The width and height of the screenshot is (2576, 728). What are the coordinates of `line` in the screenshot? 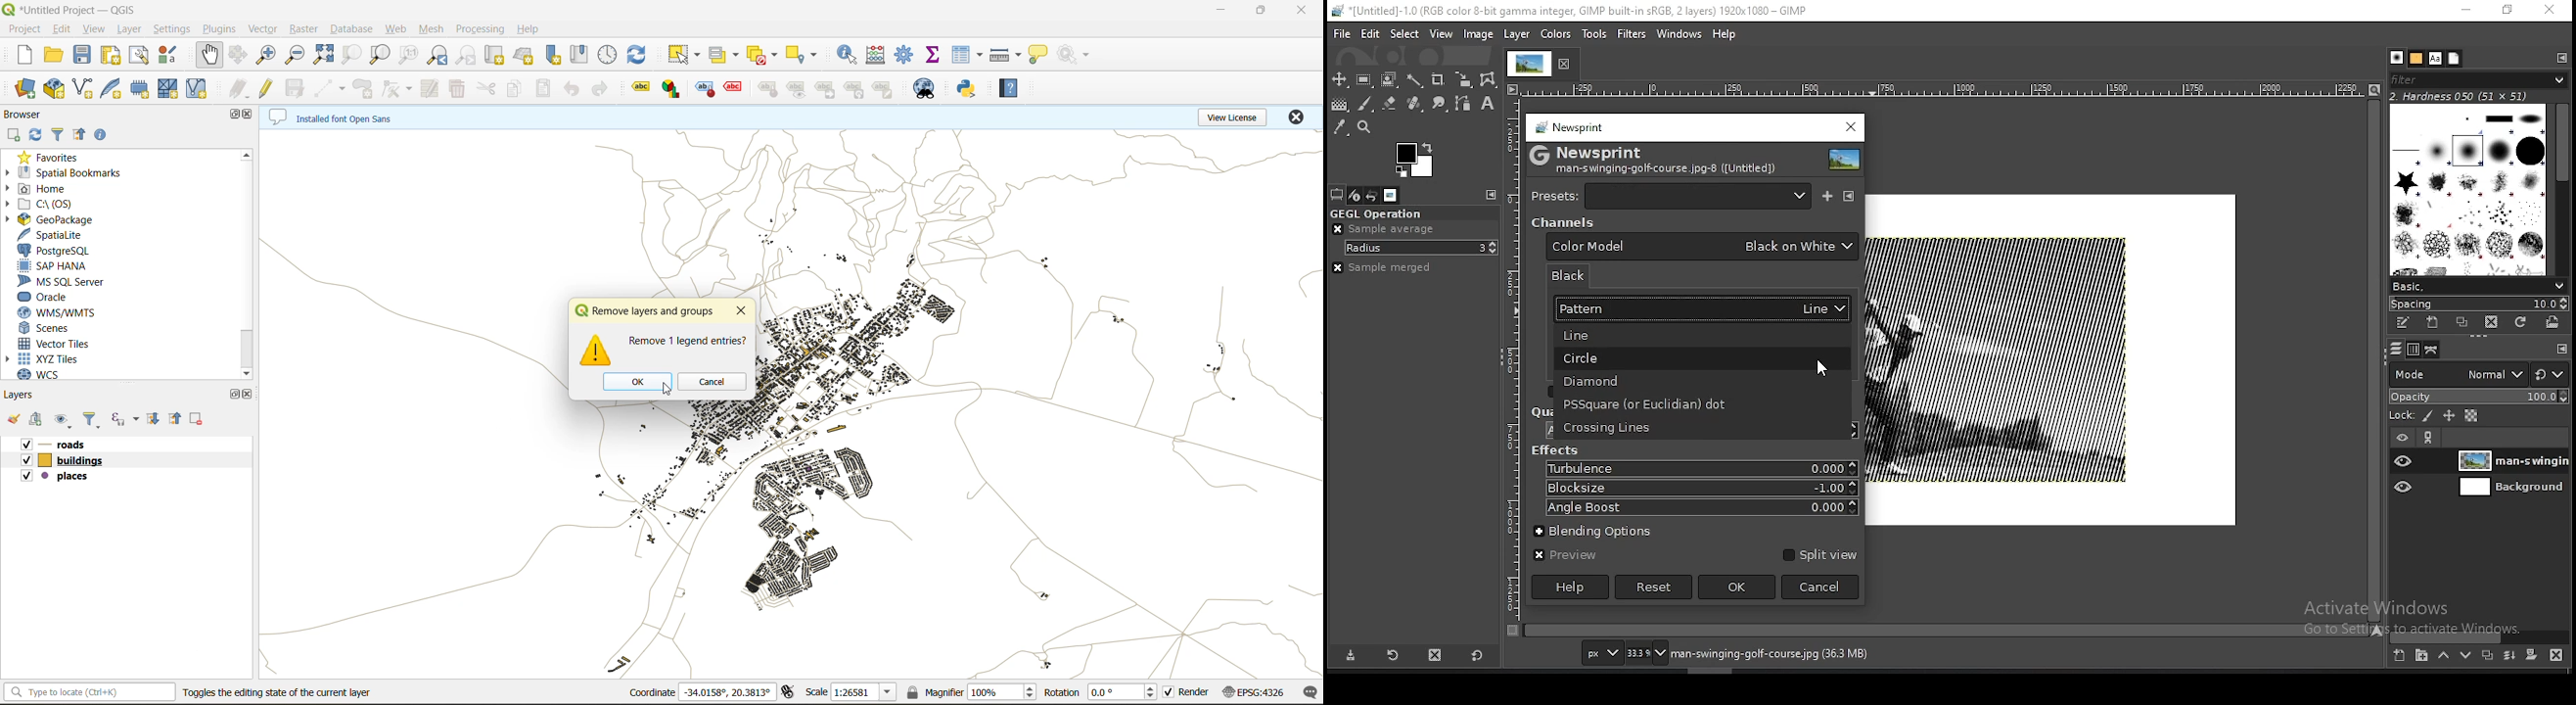 It's located at (1703, 334).